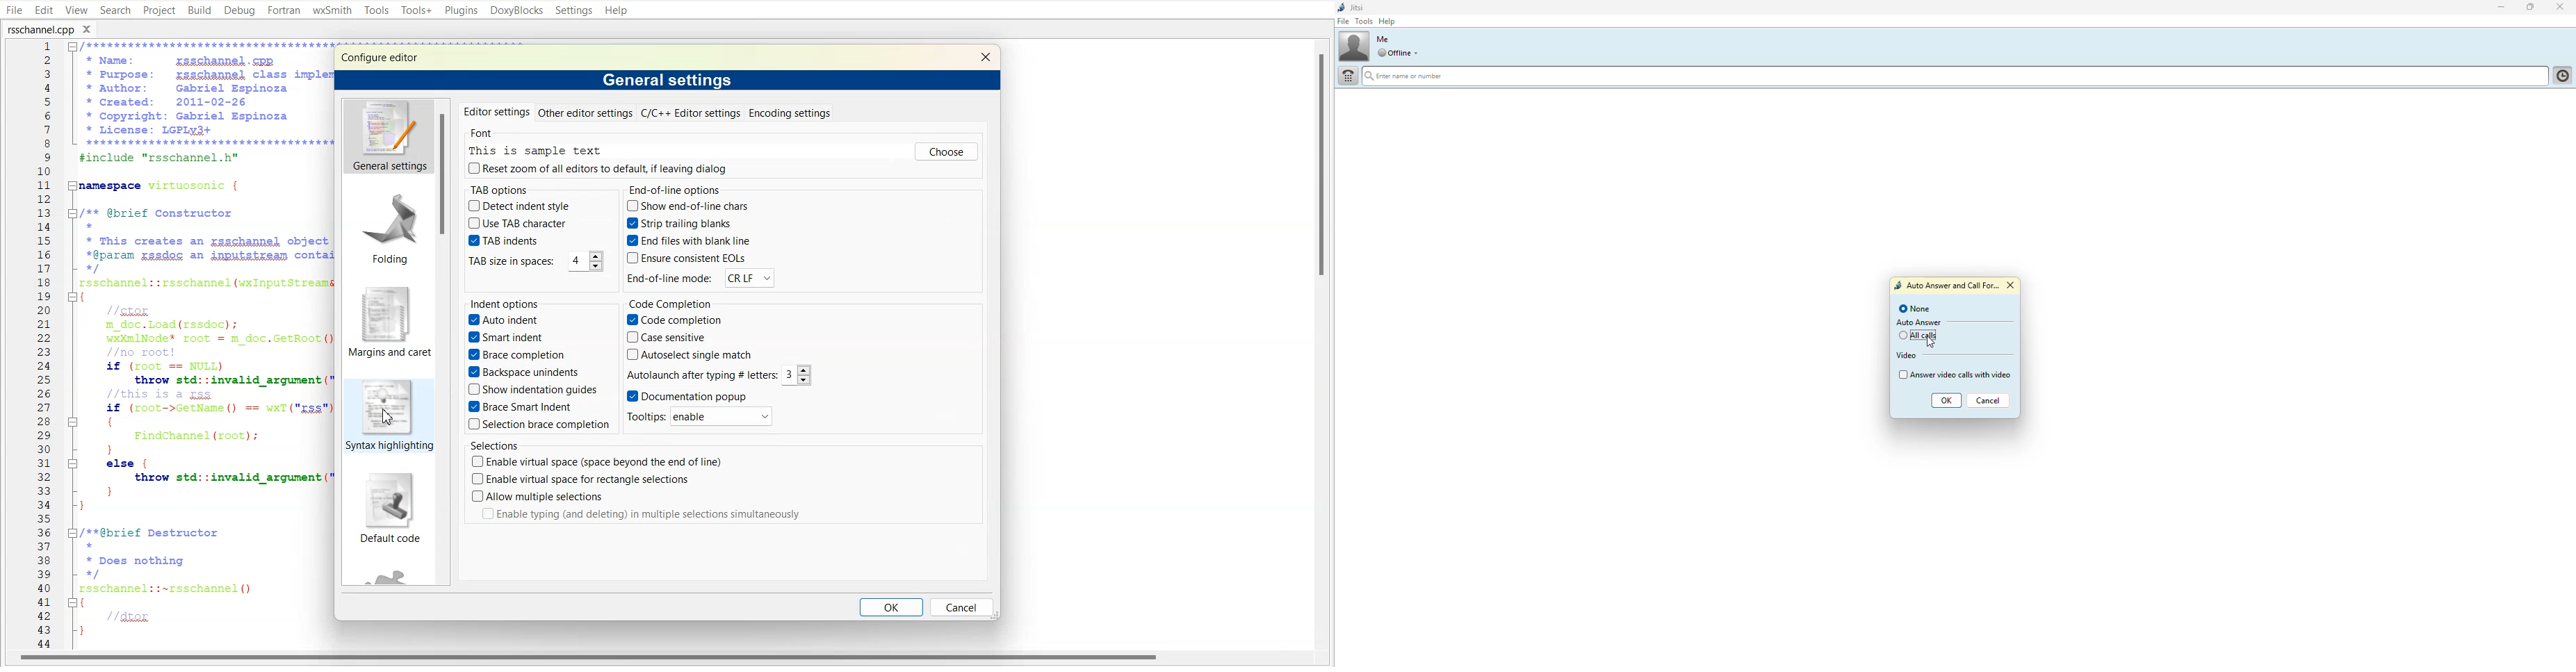 The image size is (2576, 672). What do you see at coordinates (284, 10) in the screenshot?
I see `Fortran` at bounding box center [284, 10].